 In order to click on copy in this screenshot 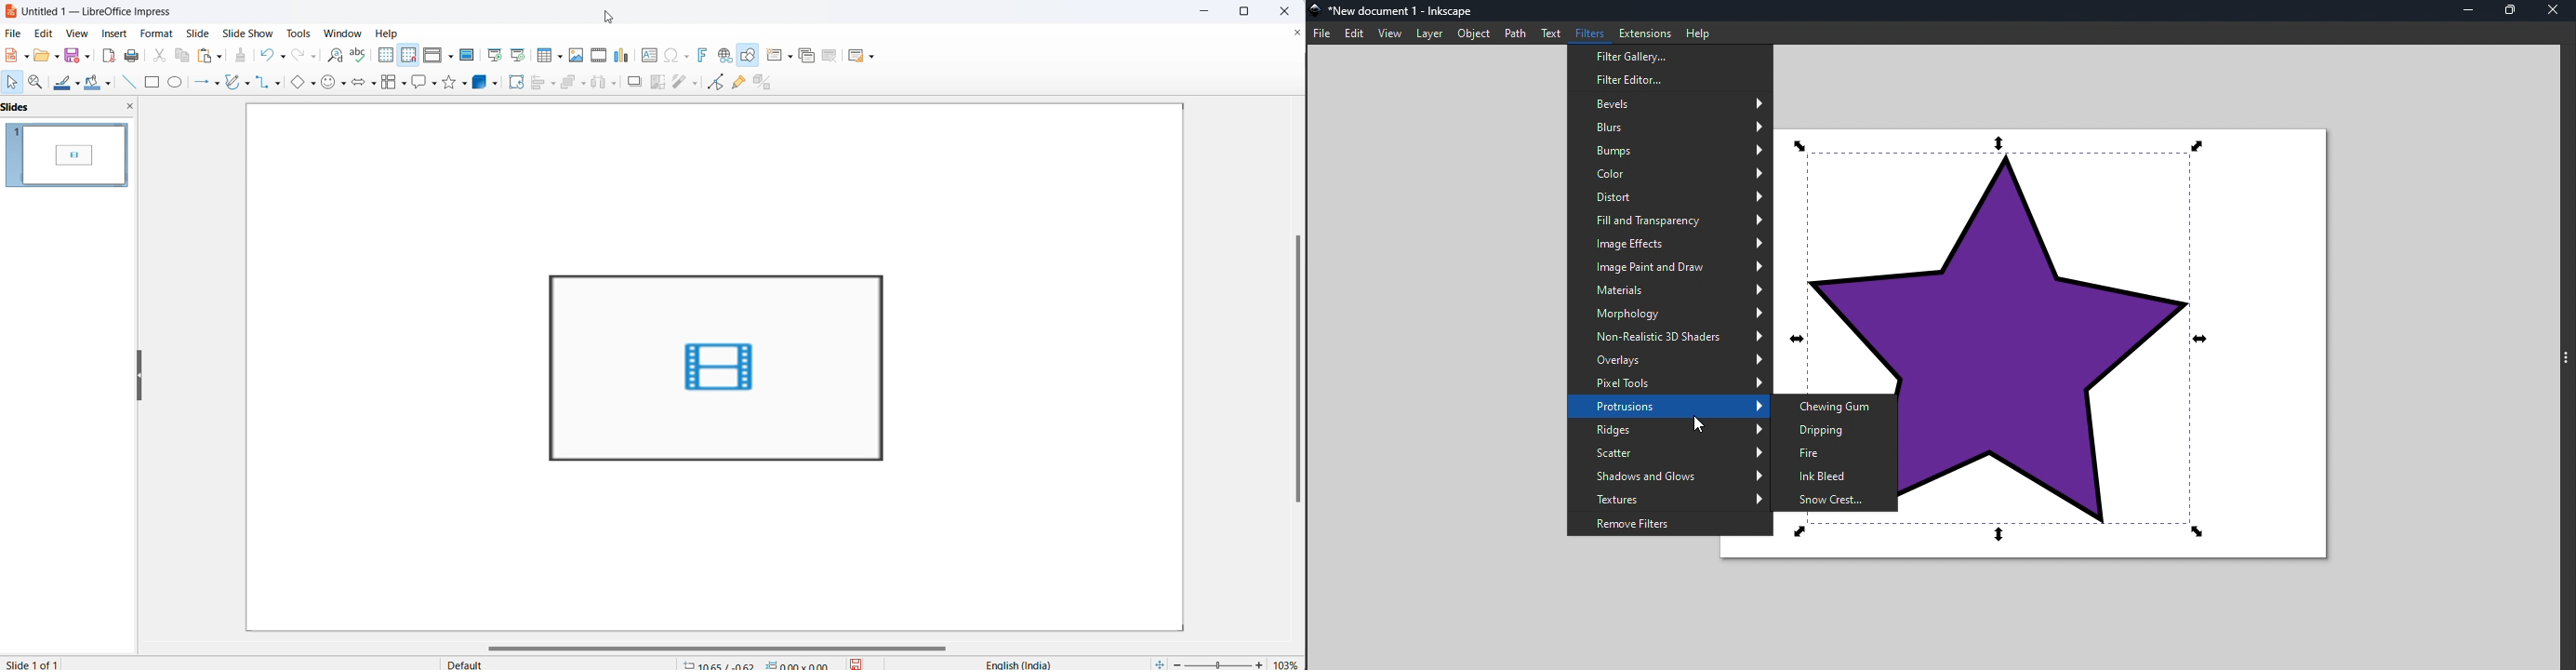, I will do `click(182, 56)`.